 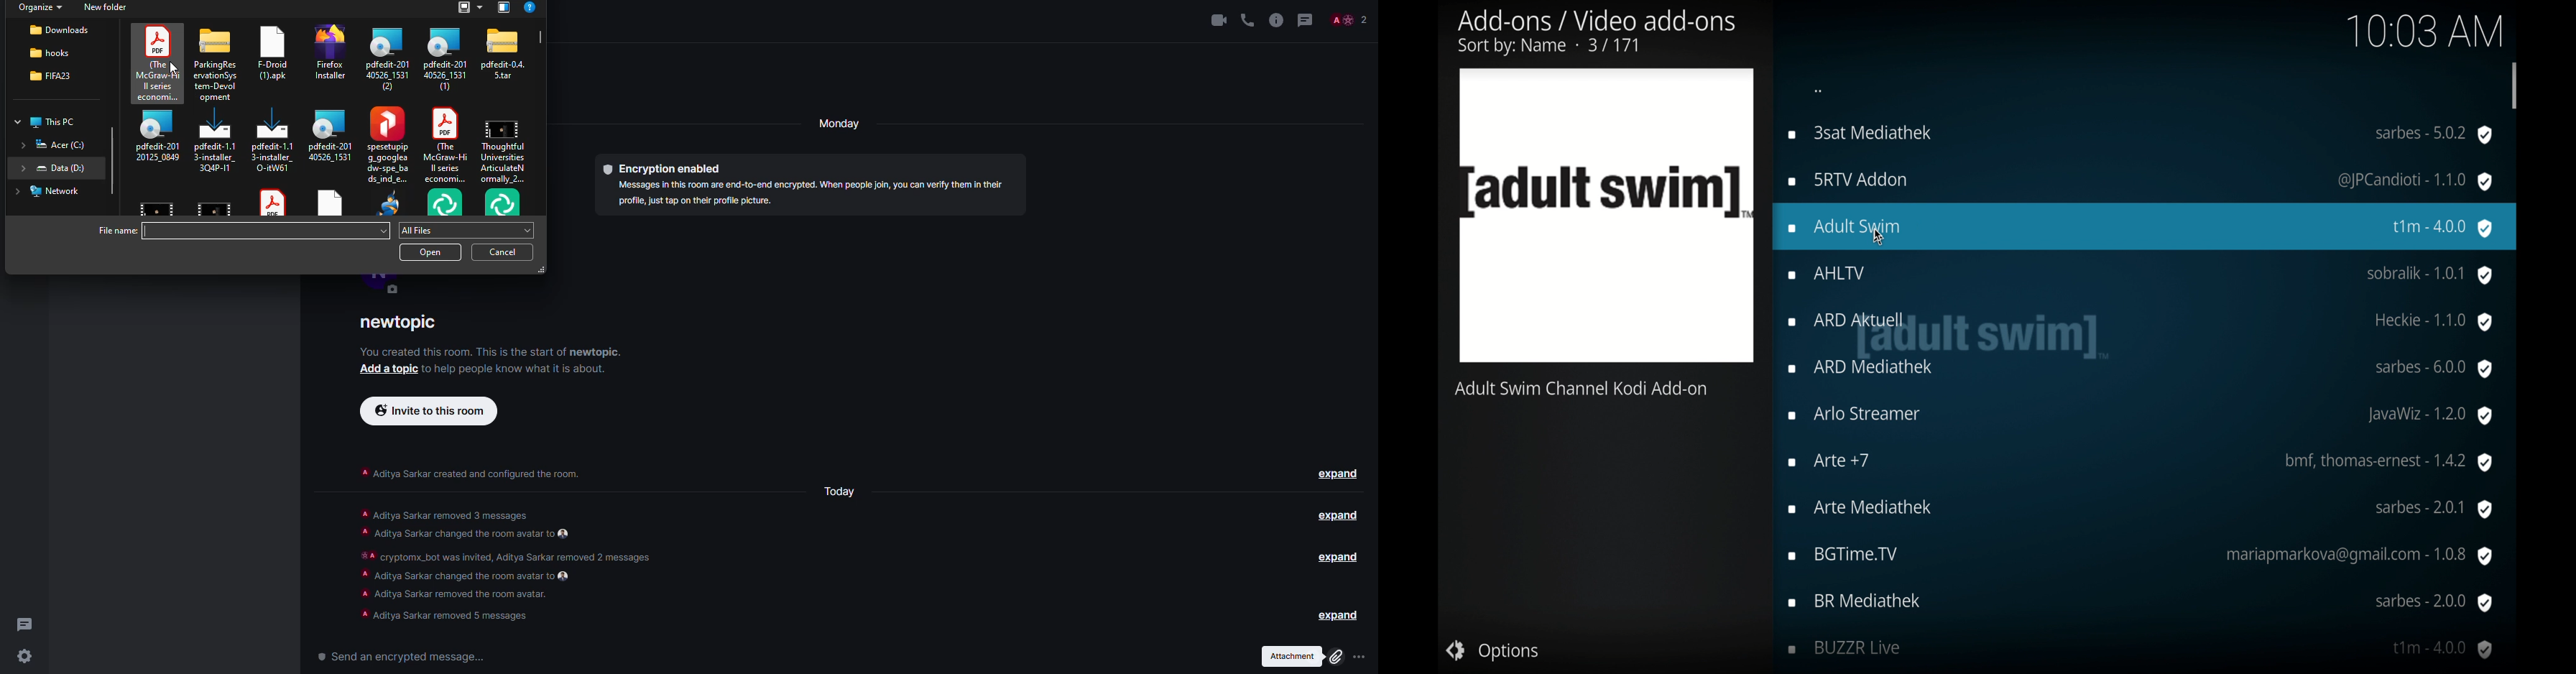 What do you see at coordinates (2516, 84) in the screenshot?
I see `scroll box` at bounding box center [2516, 84].